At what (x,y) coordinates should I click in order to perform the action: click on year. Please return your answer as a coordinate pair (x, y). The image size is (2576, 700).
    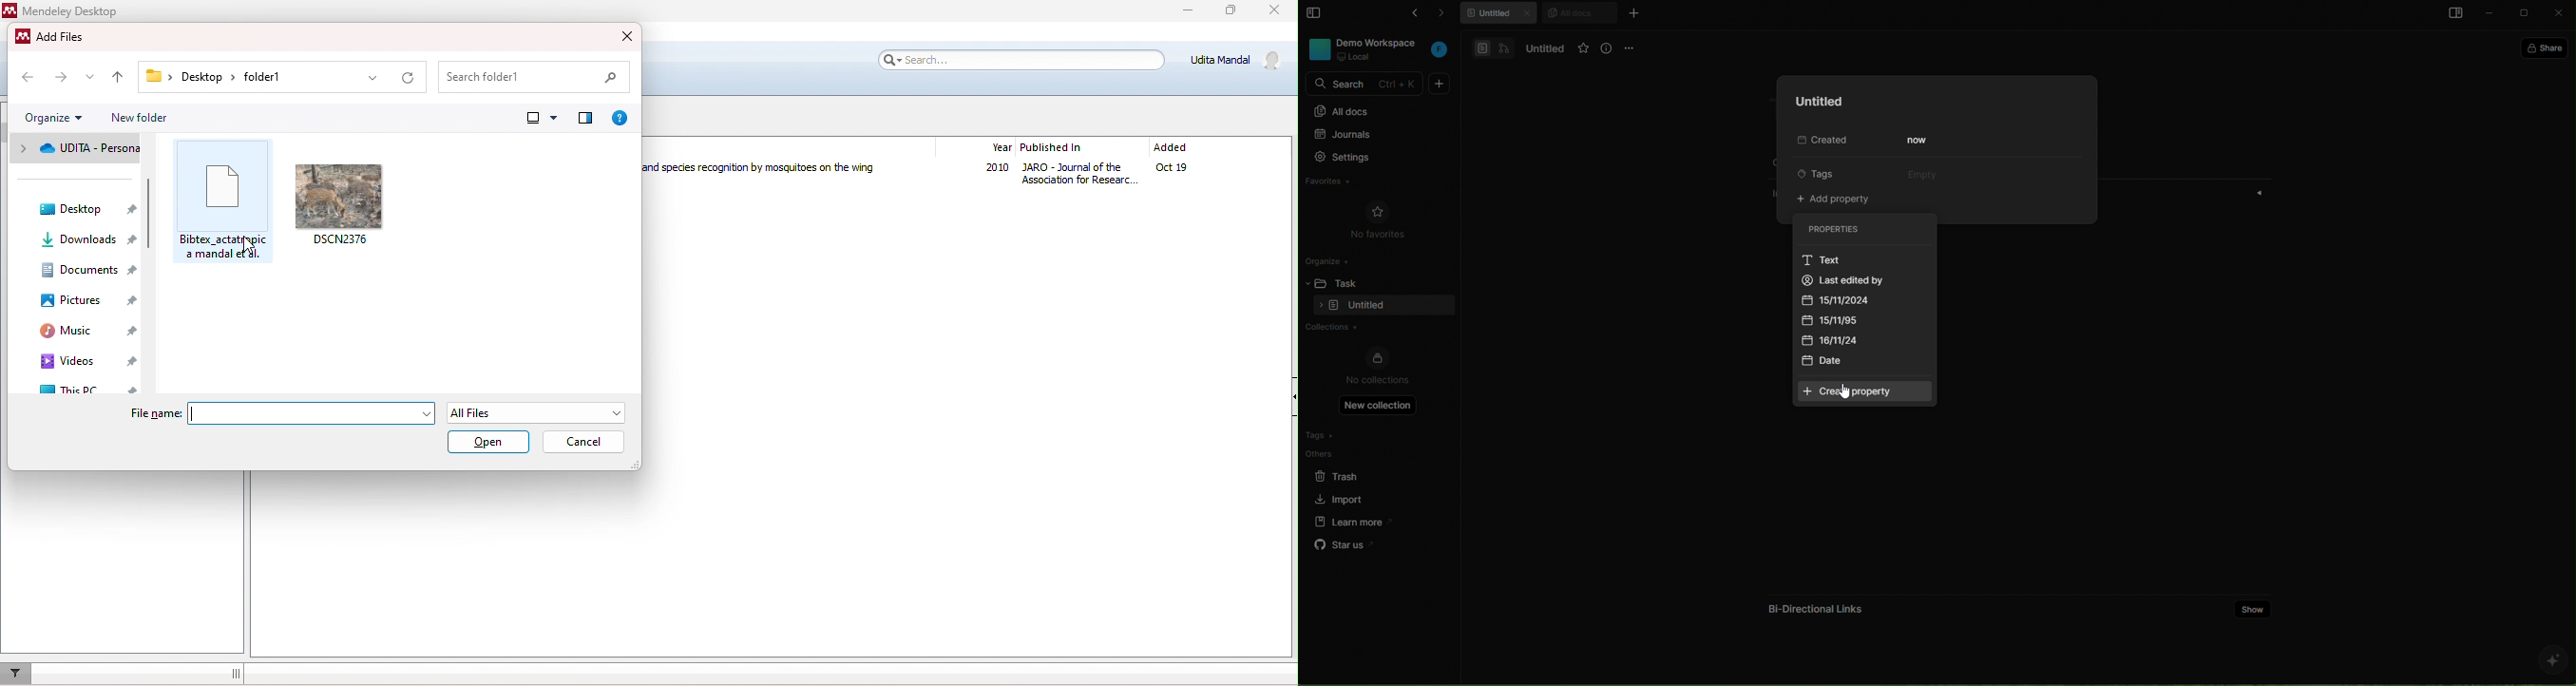
    Looking at the image, I should click on (996, 148).